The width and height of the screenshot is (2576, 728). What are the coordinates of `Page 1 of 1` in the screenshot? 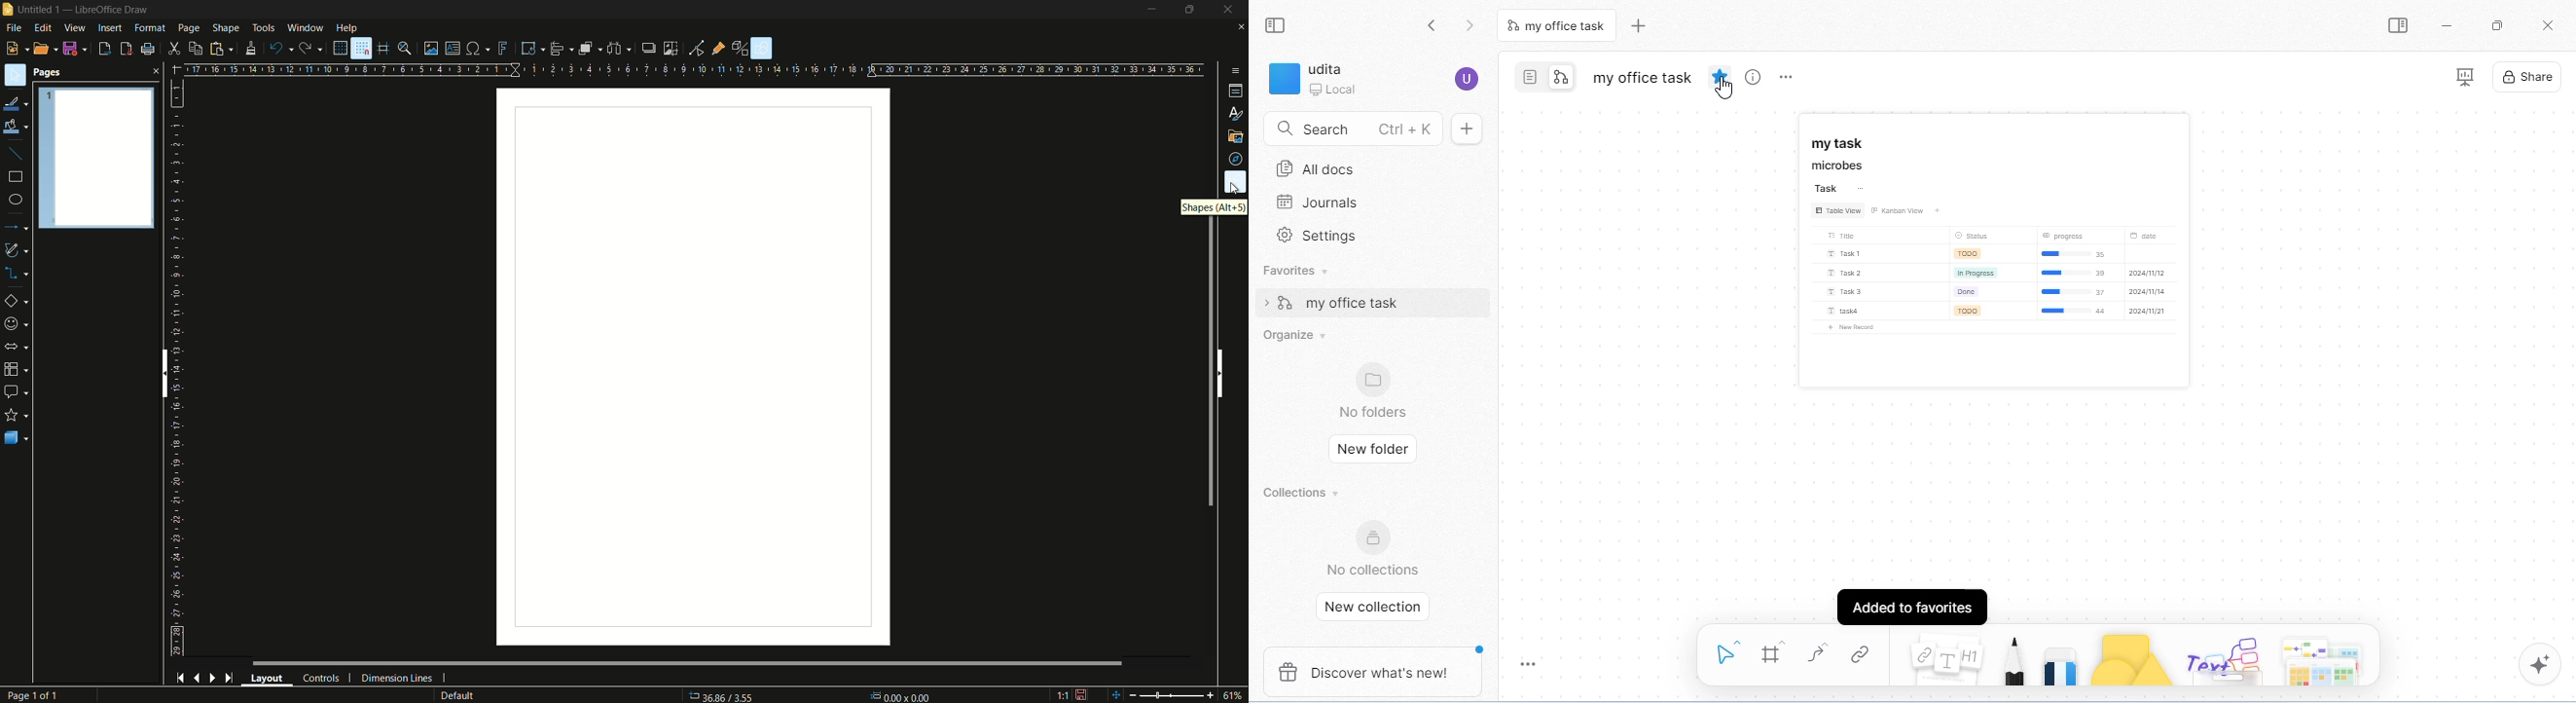 It's located at (38, 695).